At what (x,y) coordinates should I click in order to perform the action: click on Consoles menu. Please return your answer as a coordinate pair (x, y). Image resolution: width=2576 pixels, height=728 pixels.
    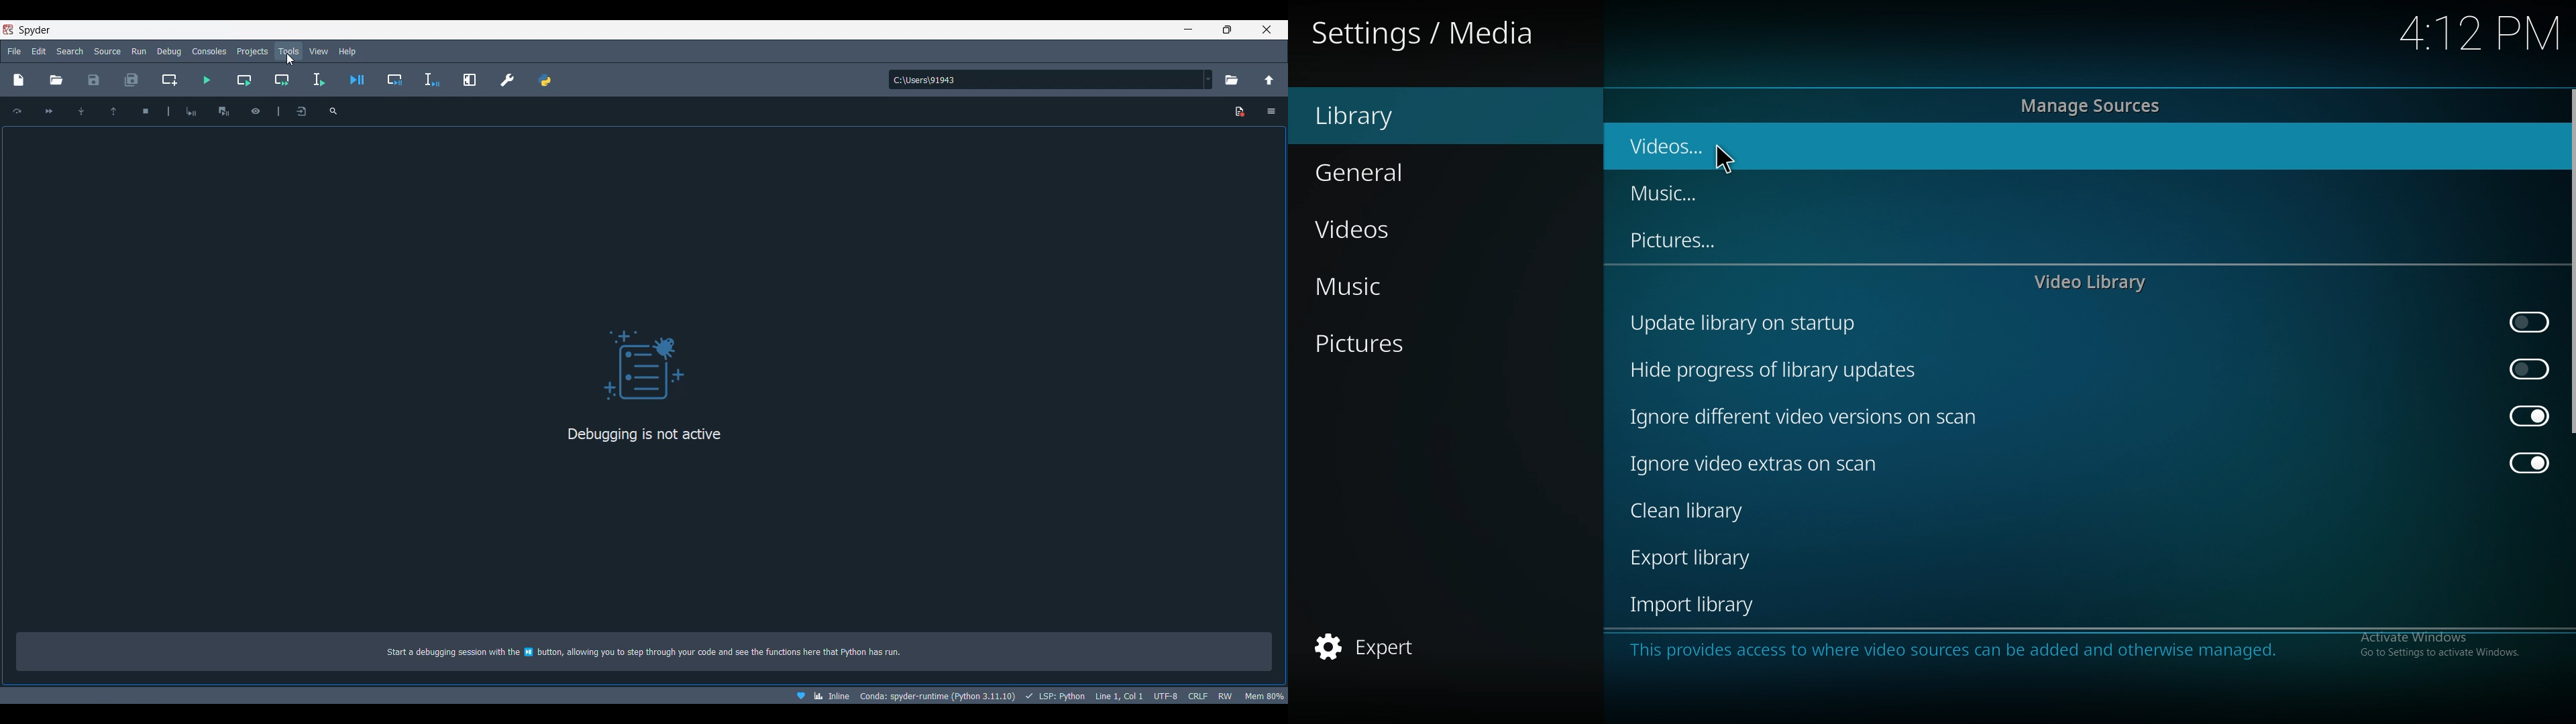
    Looking at the image, I should click on (209, 52).